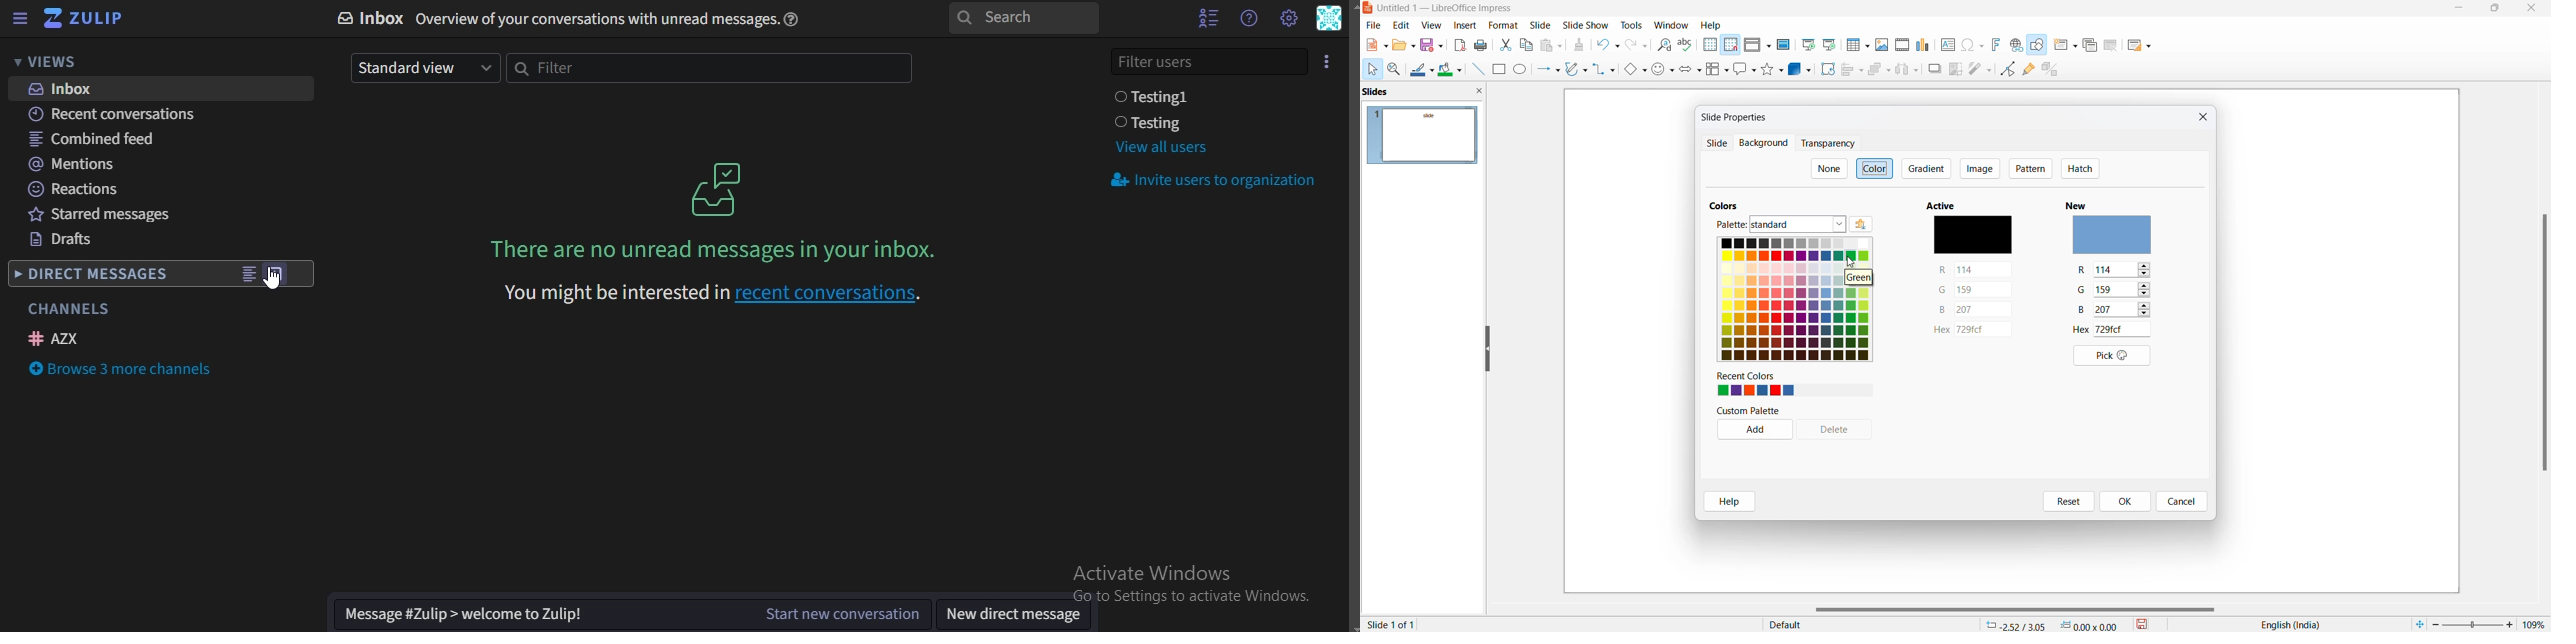 The image size is (2576, 644). Describe the element at coordinates (2119, 329) in the screenshot. I see `Hex value` at that location.